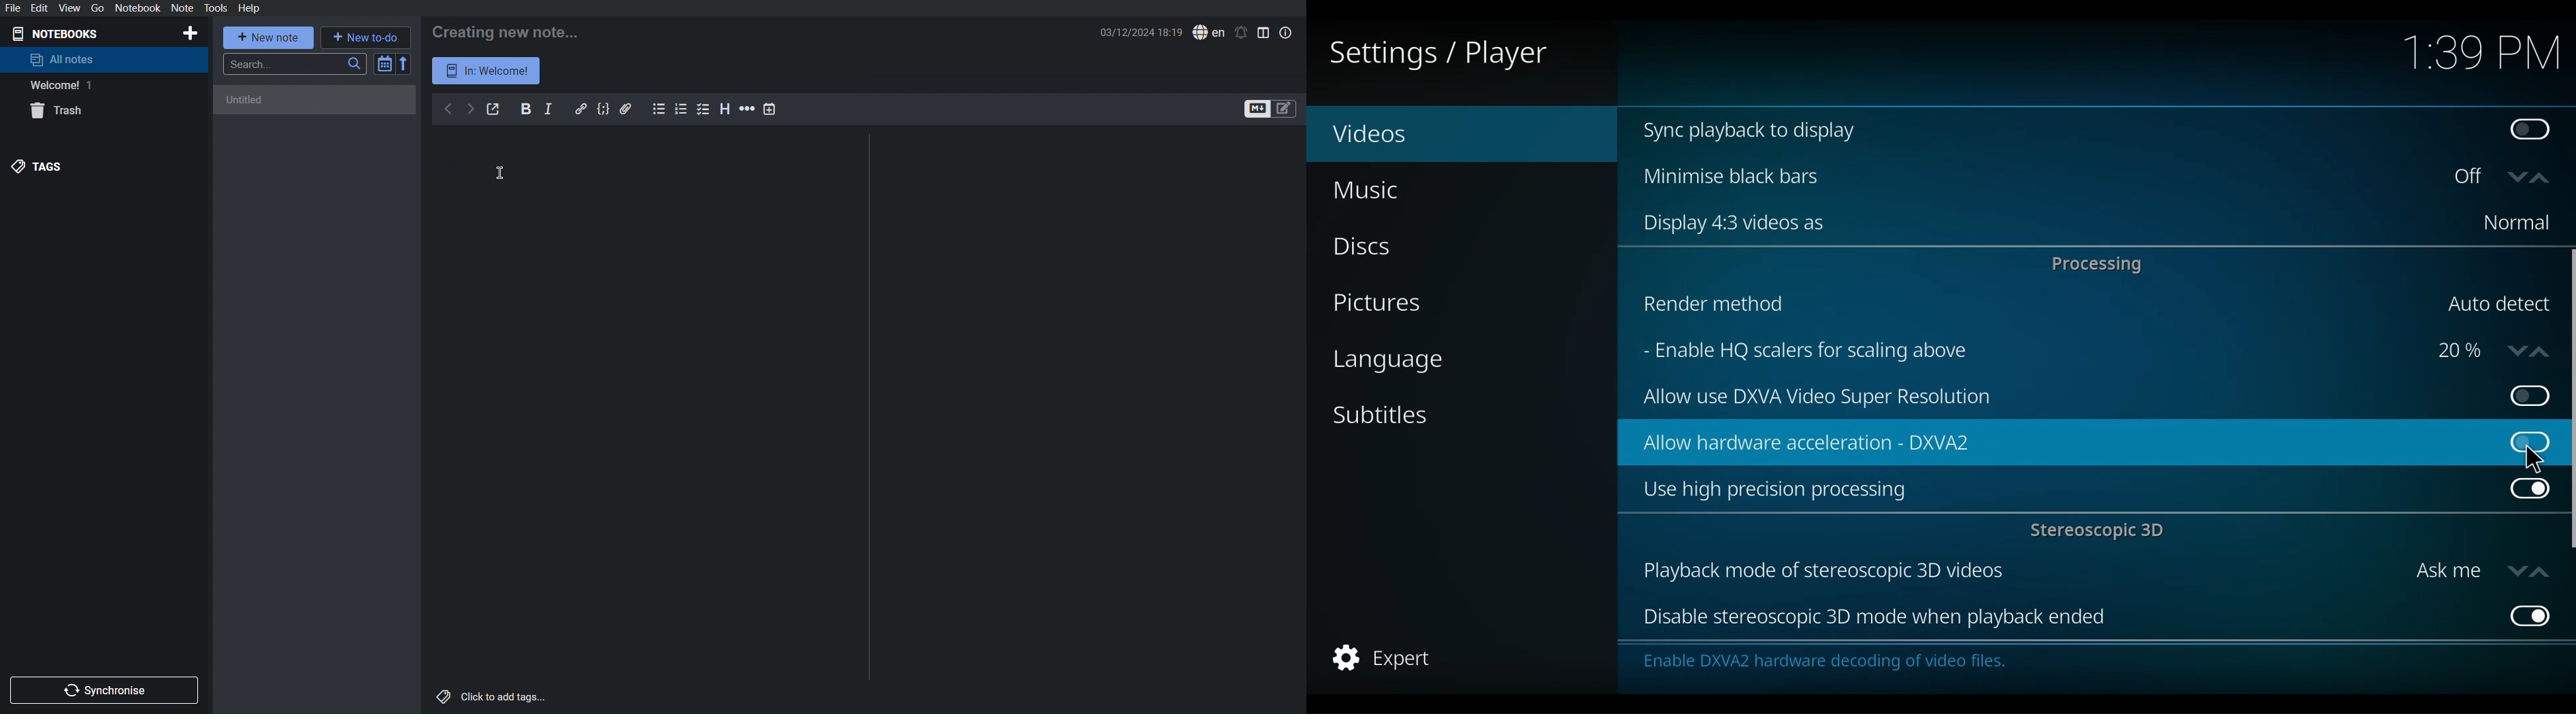  Describe the element at coordinates (705, 109) in the screenshot. I see `Checklist` at that location.